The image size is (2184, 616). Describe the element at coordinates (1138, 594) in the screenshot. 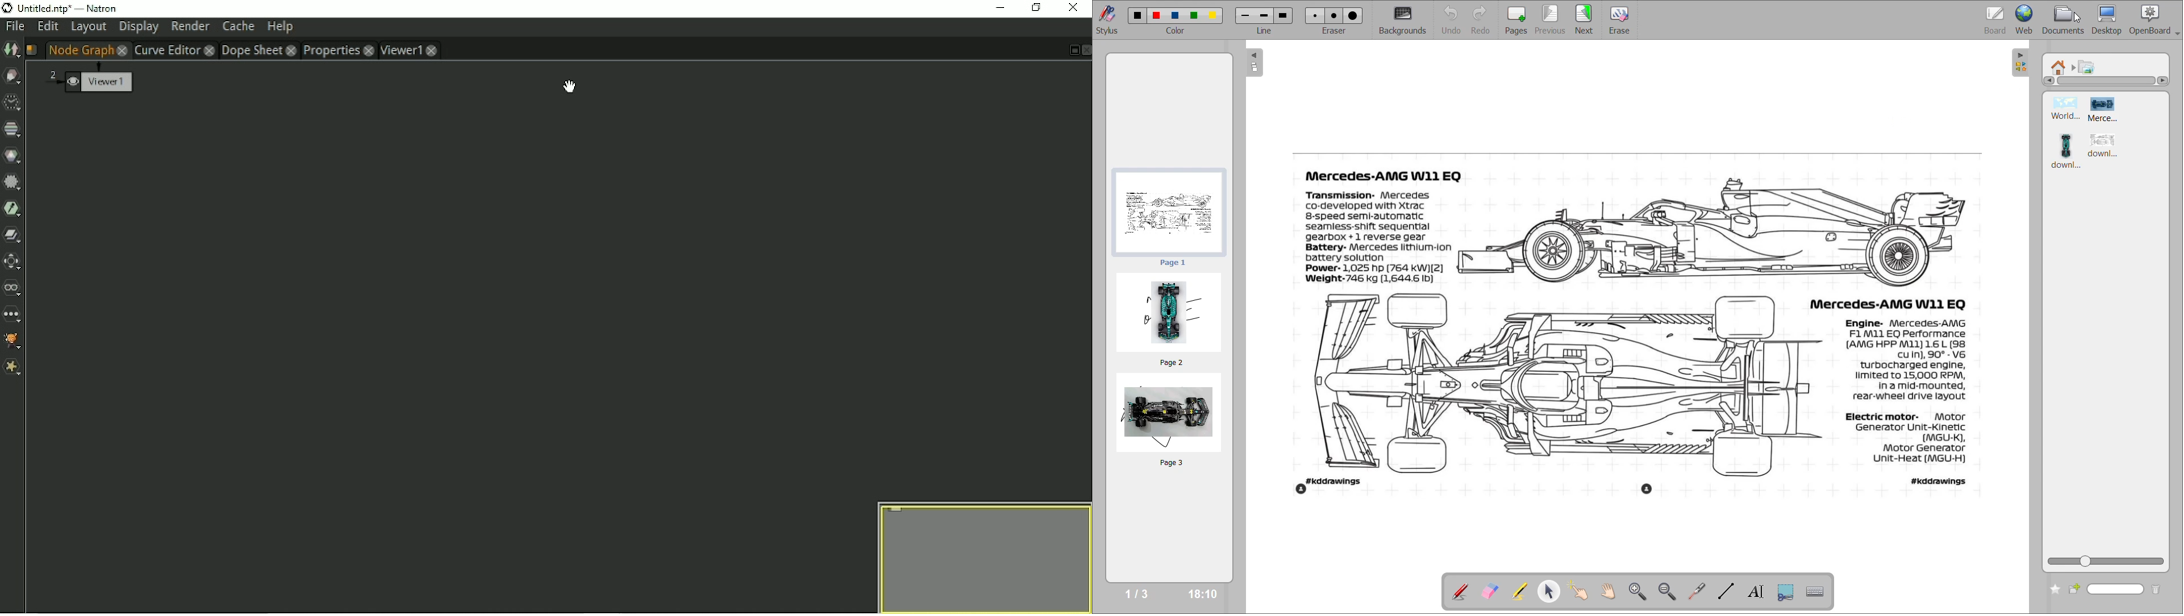

I see `1/3` at that location.